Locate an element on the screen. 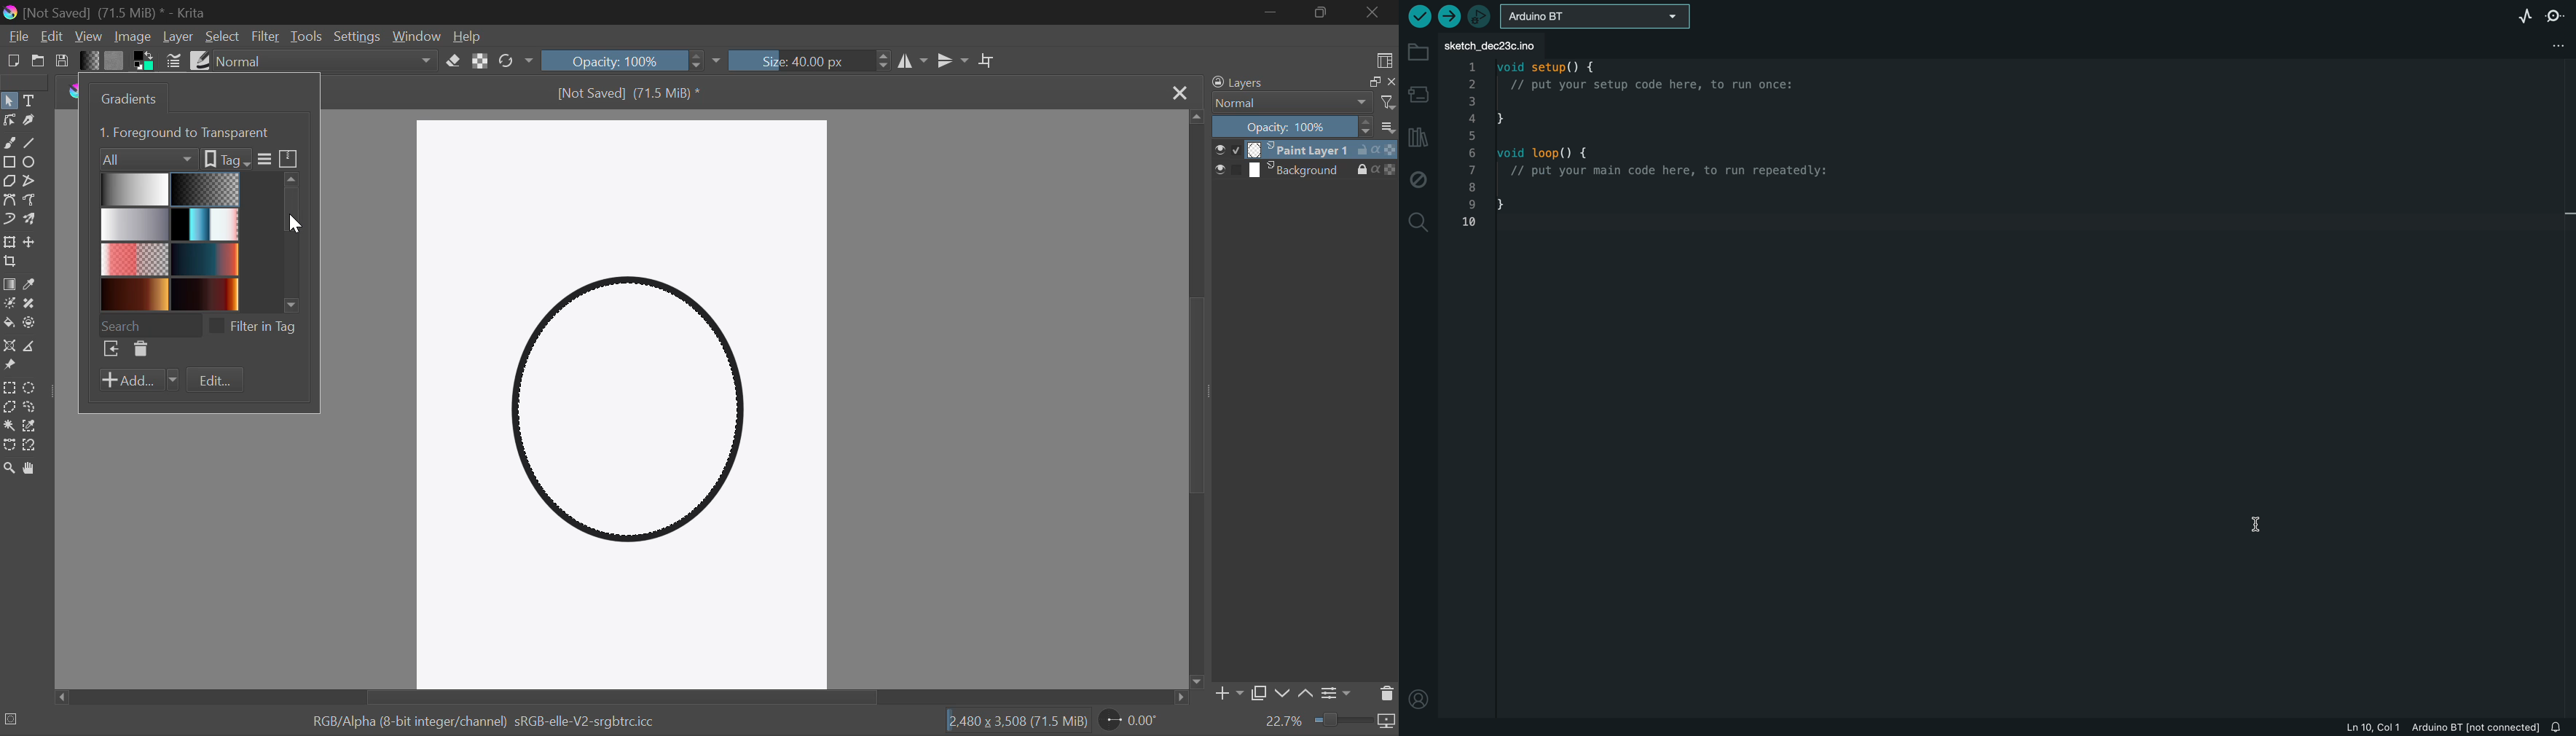 The height and width of the screenshot is (756, 2576). zoom value is located at coordinates (1285, 721).